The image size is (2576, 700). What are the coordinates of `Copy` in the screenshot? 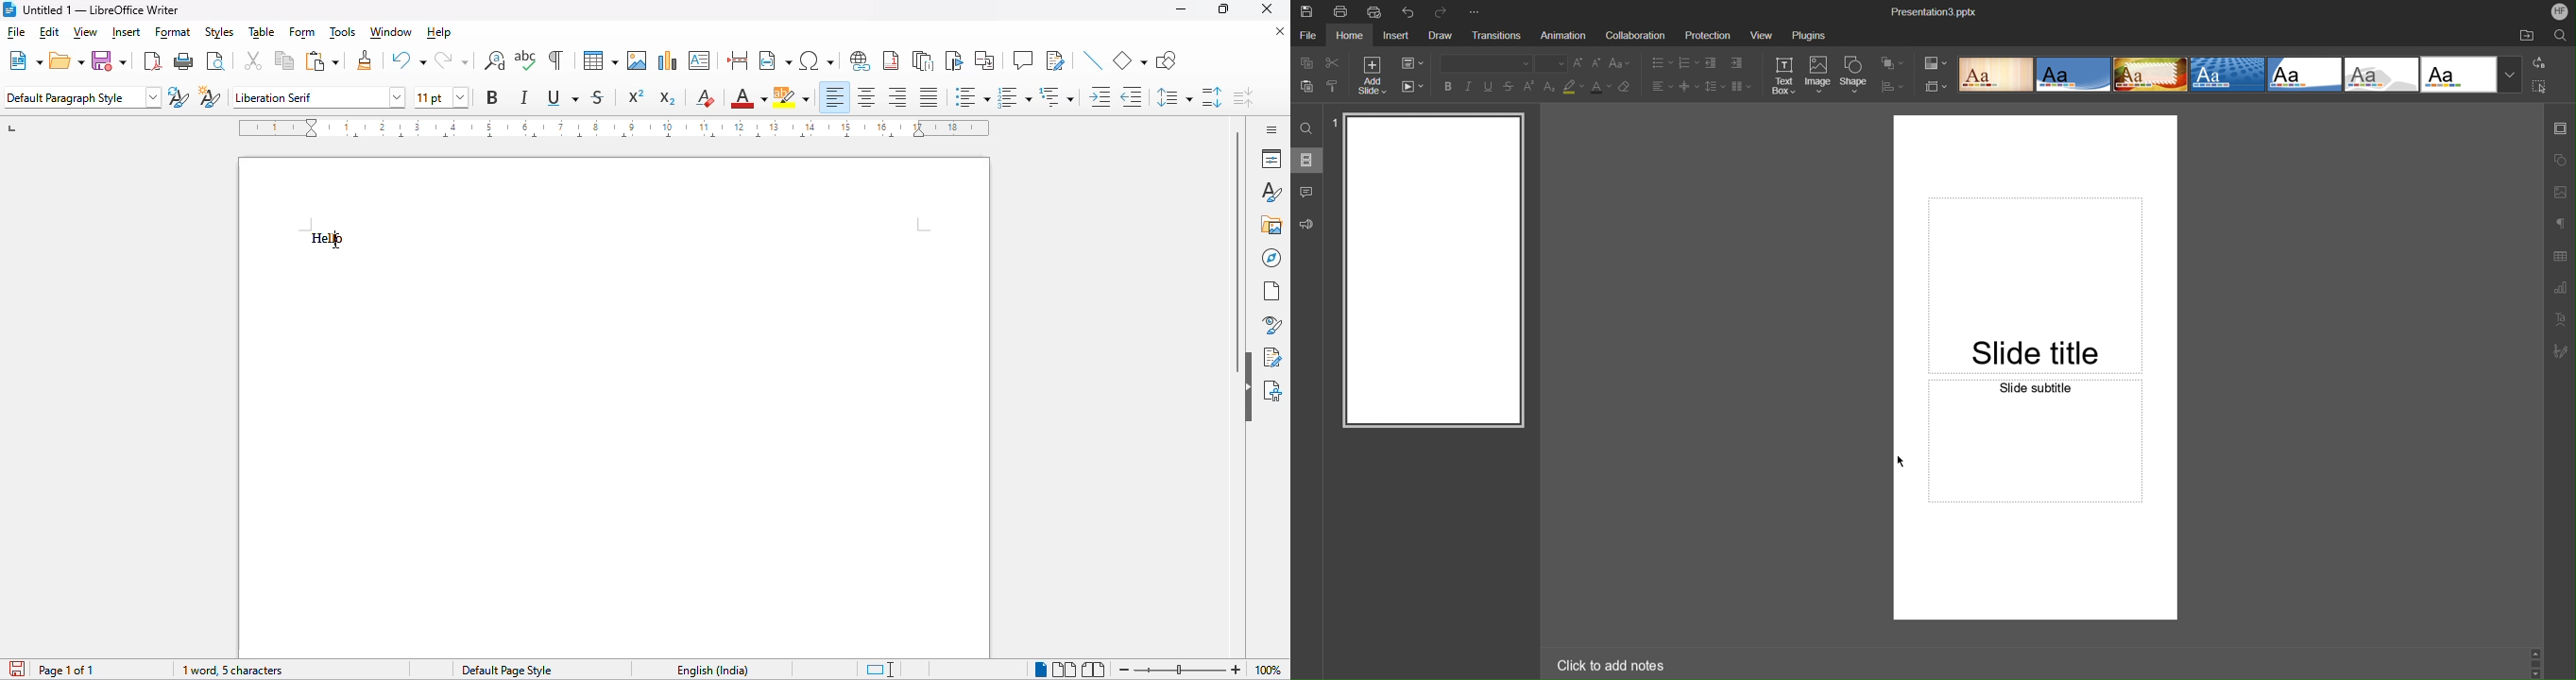 It's located at (1304, 62).